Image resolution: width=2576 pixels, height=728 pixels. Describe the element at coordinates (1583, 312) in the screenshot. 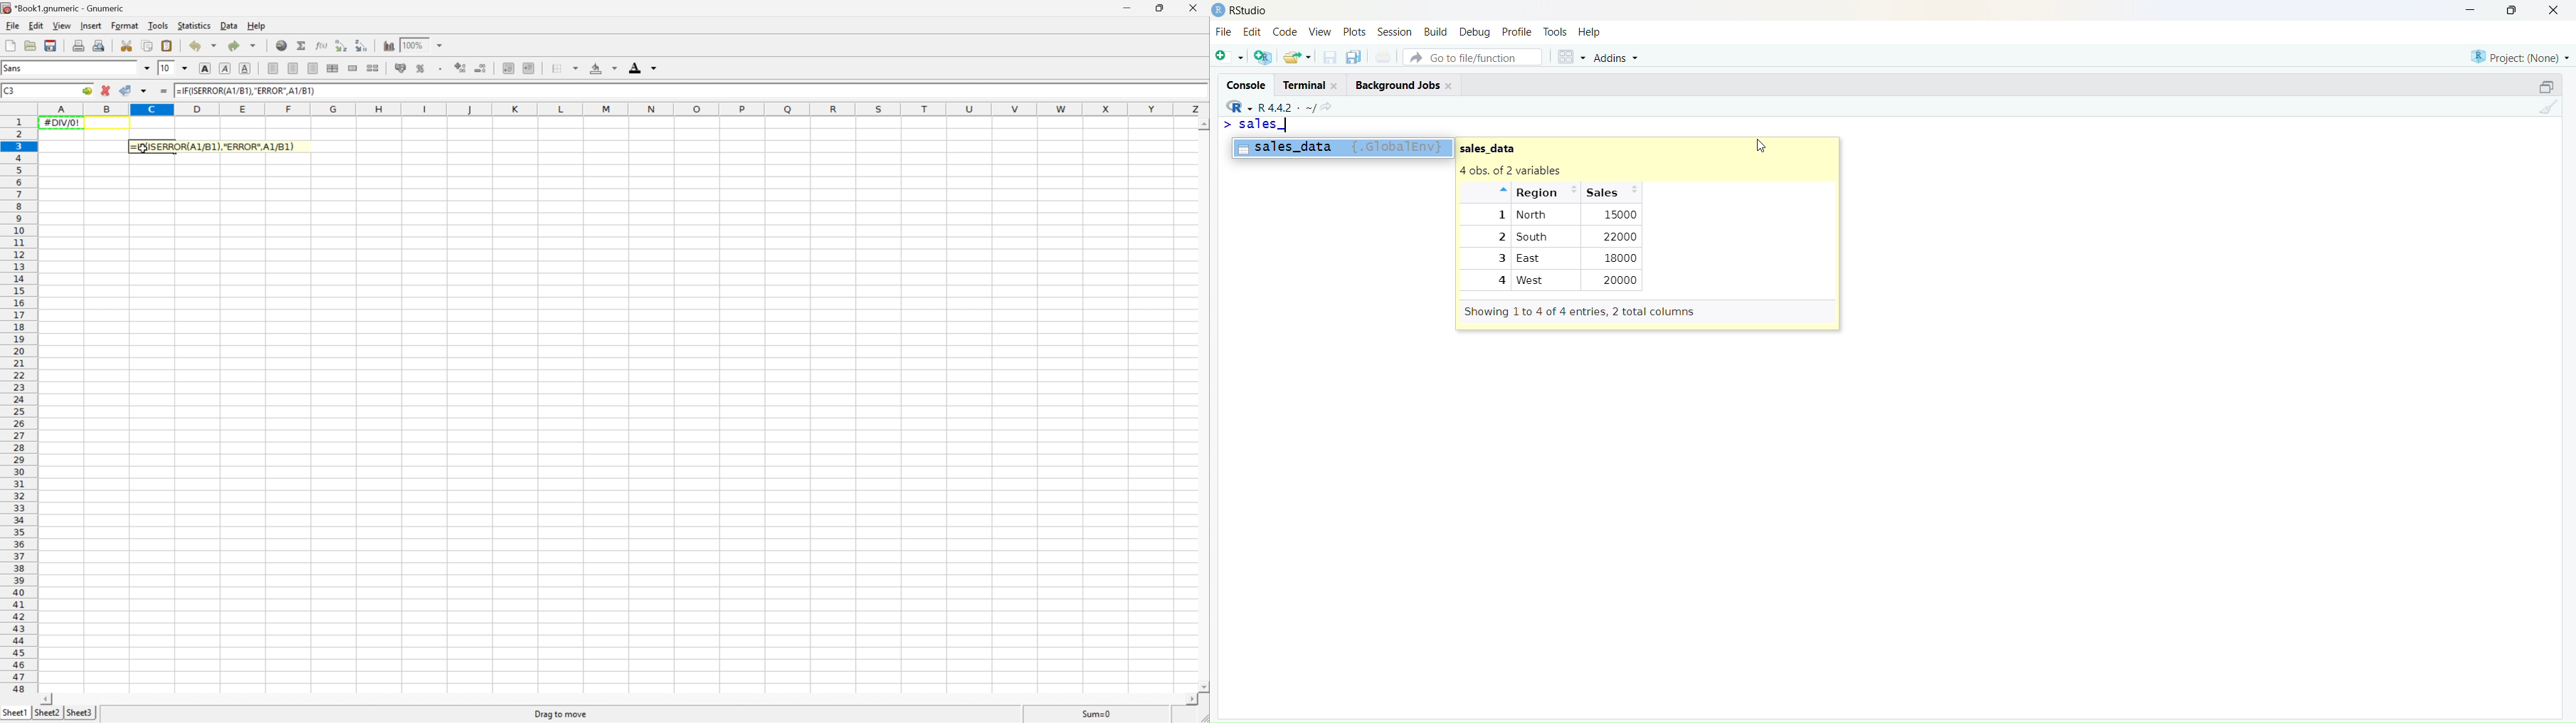

I see `Showing 1 to 4 of 4 entries, 2 total columns` at that location.